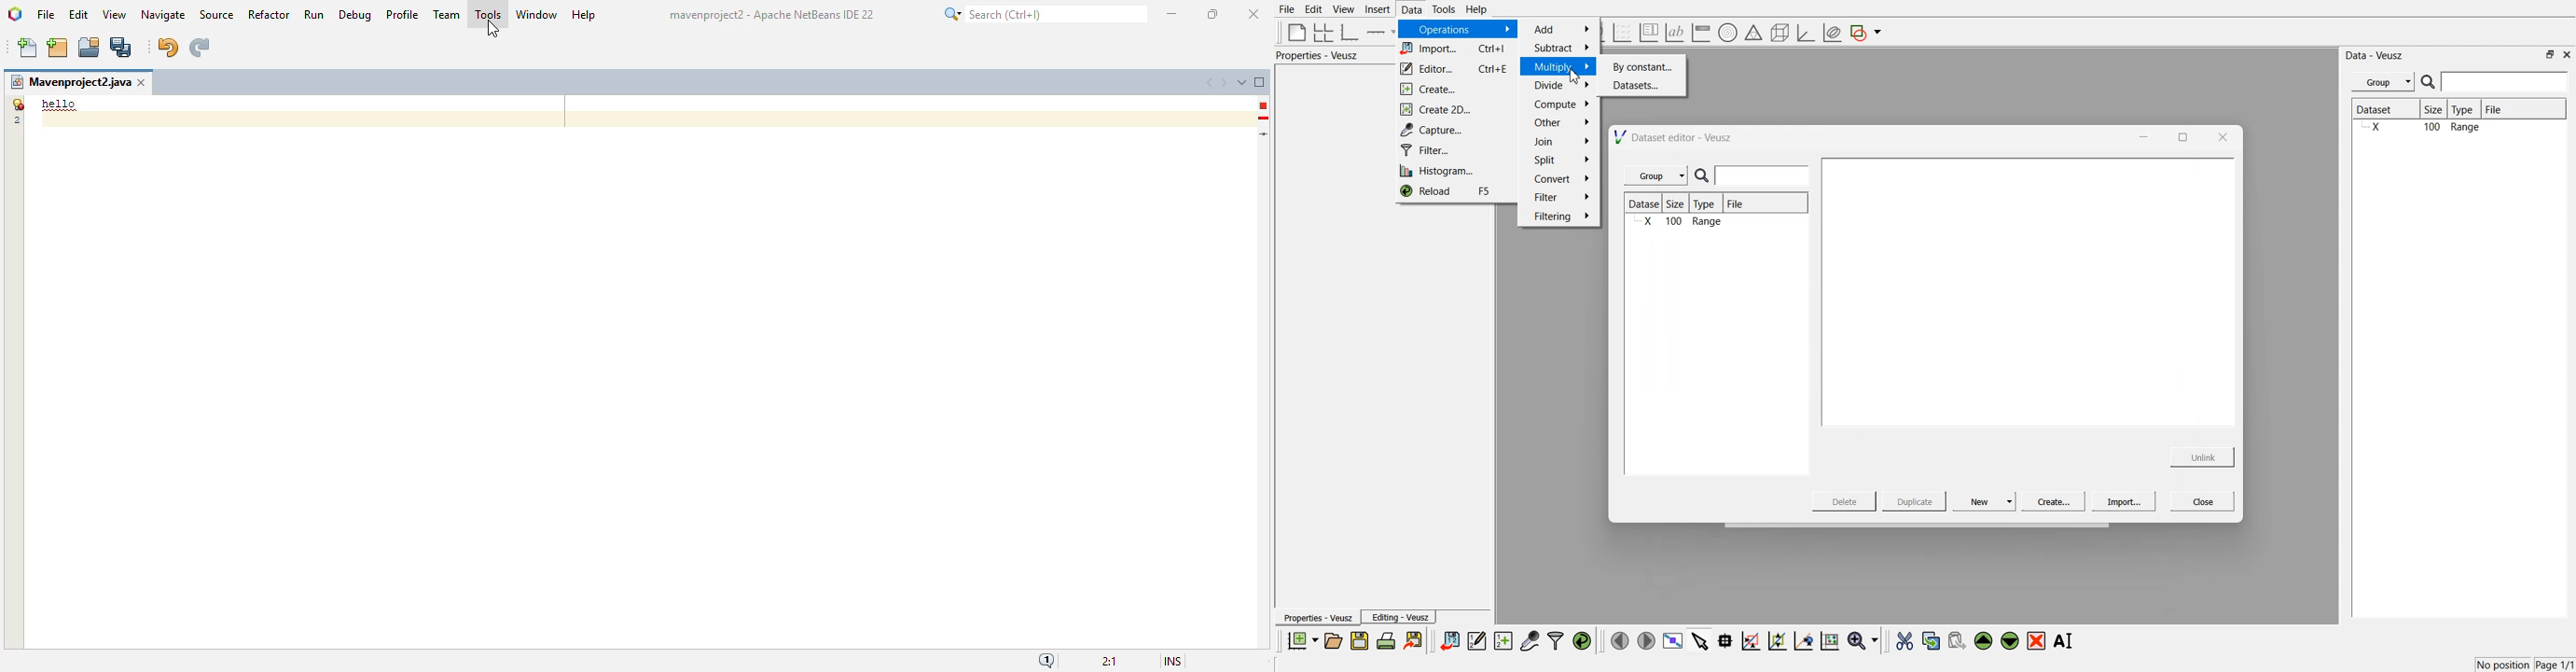 This screenshot has height=672, width=2576. I want to click on File, so click(1737, 206).